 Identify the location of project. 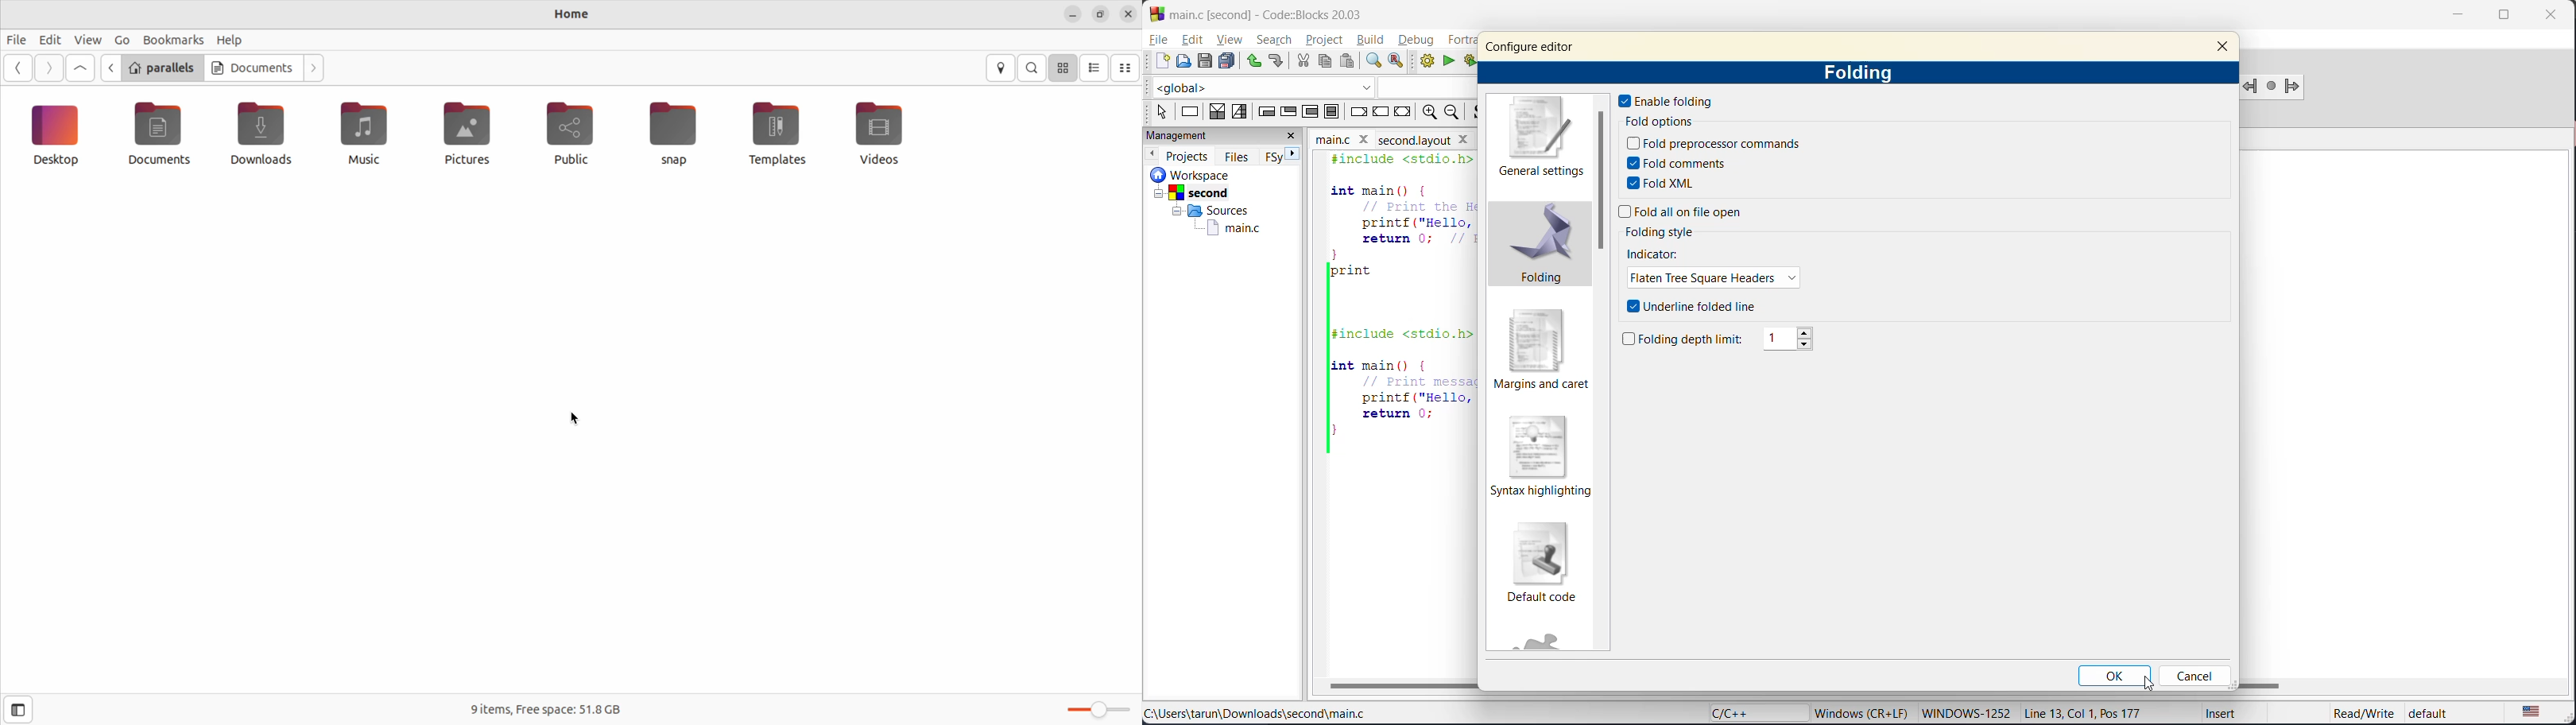
(1324, 40).